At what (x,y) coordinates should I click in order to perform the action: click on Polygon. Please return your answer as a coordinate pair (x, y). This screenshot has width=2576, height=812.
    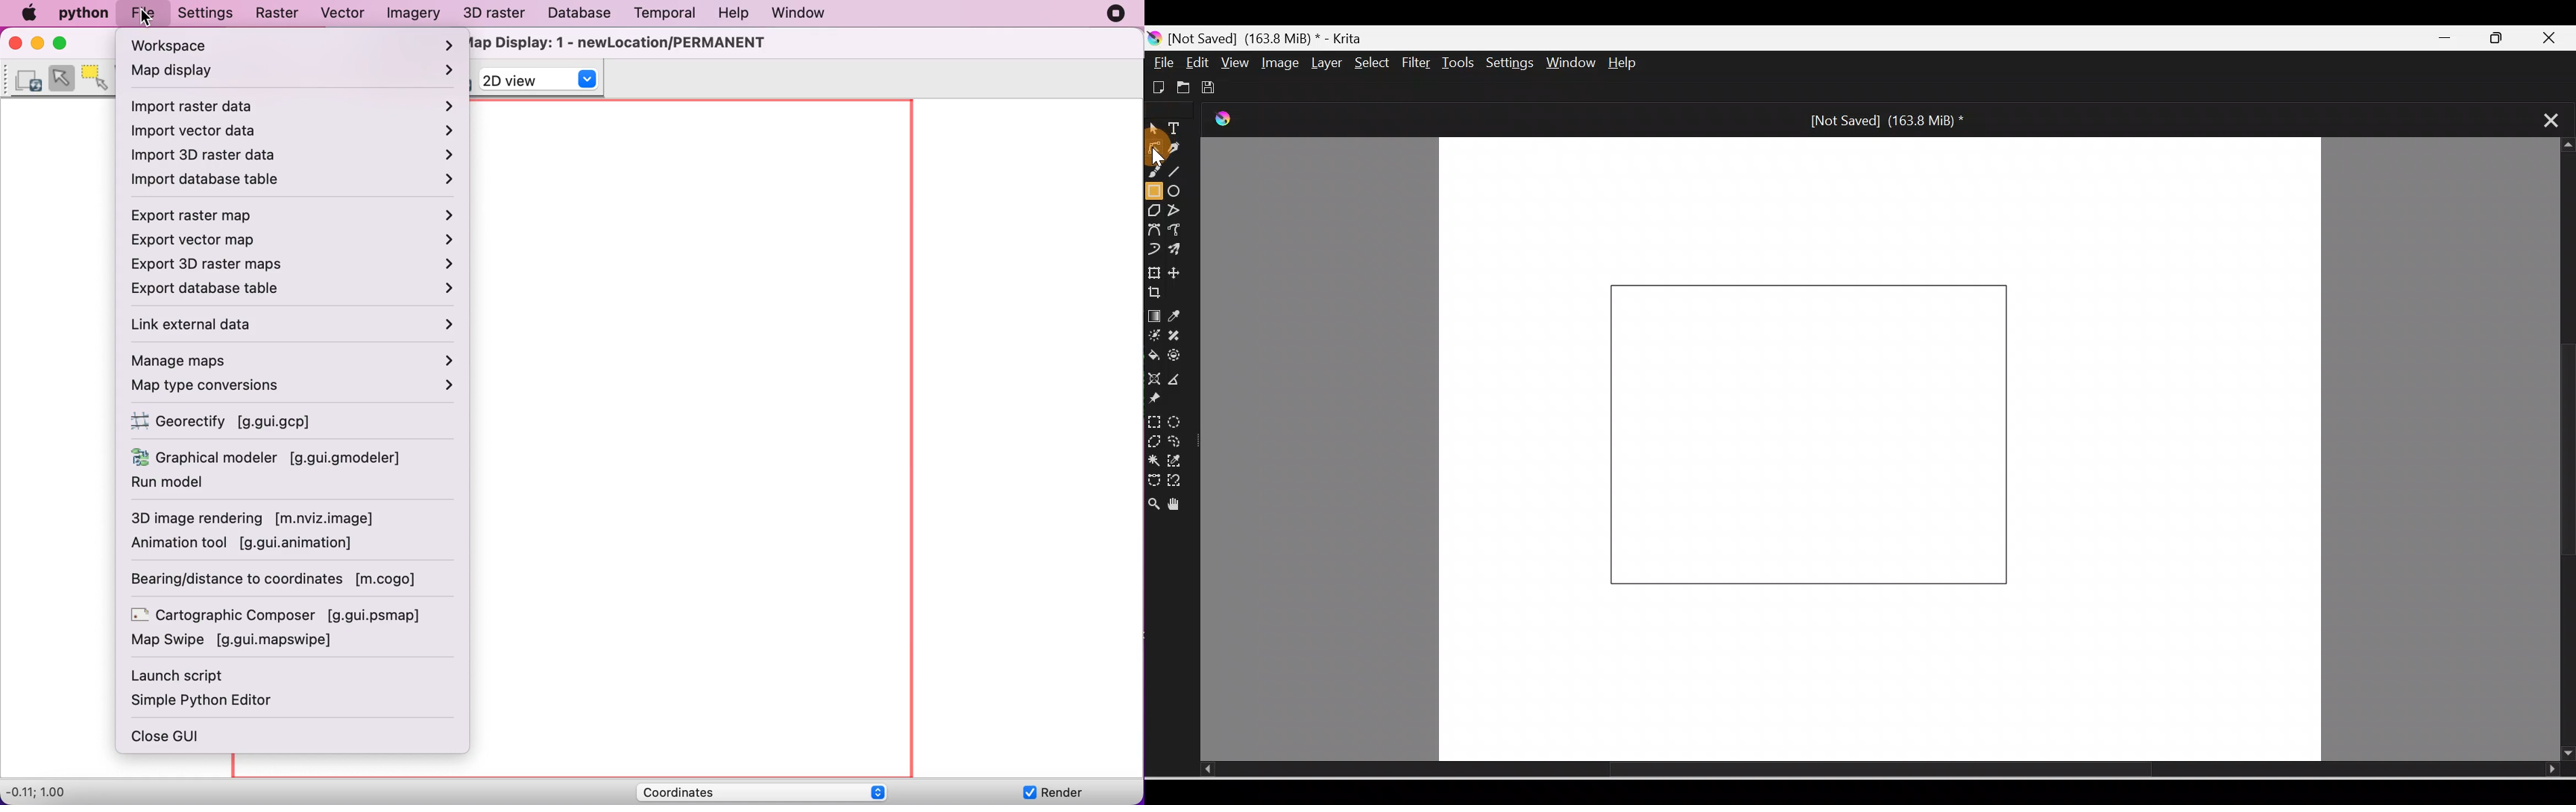
    Looking at the image, I should click on (1153, 210).